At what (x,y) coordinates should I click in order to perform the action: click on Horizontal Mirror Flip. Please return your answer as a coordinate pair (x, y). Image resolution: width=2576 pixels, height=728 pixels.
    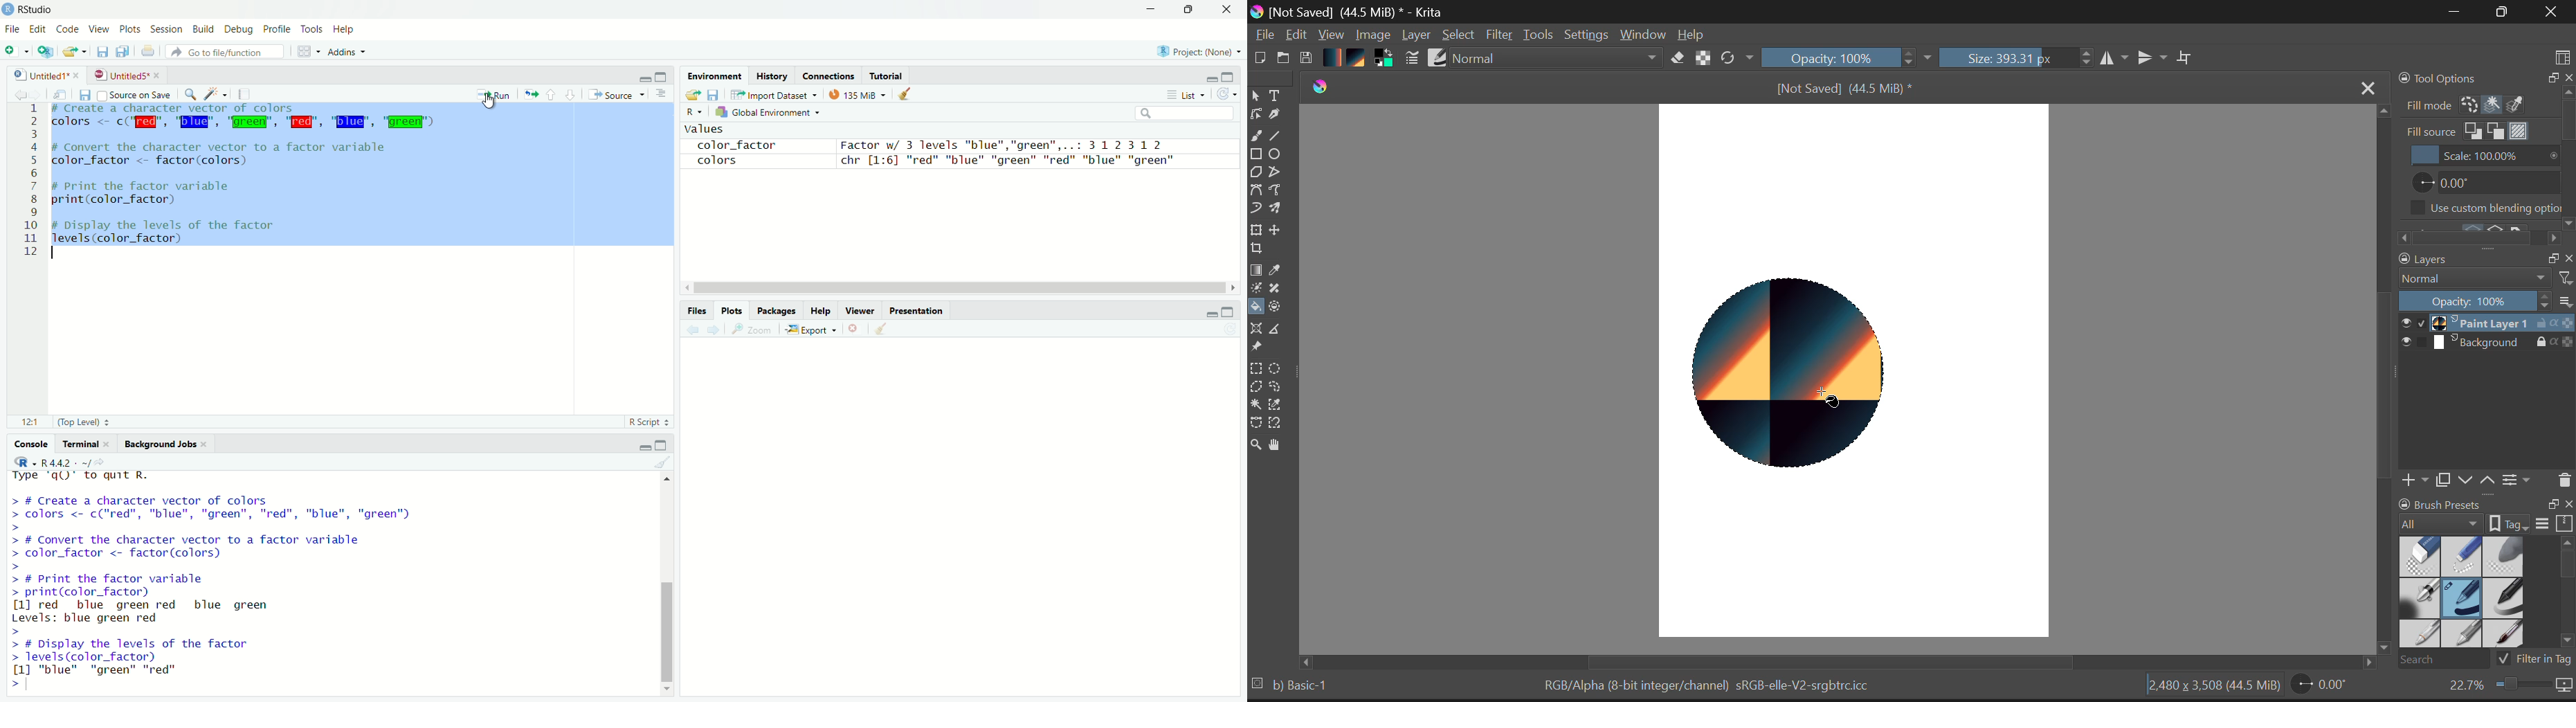
    Looking at the image, I should click on (2155, 59).